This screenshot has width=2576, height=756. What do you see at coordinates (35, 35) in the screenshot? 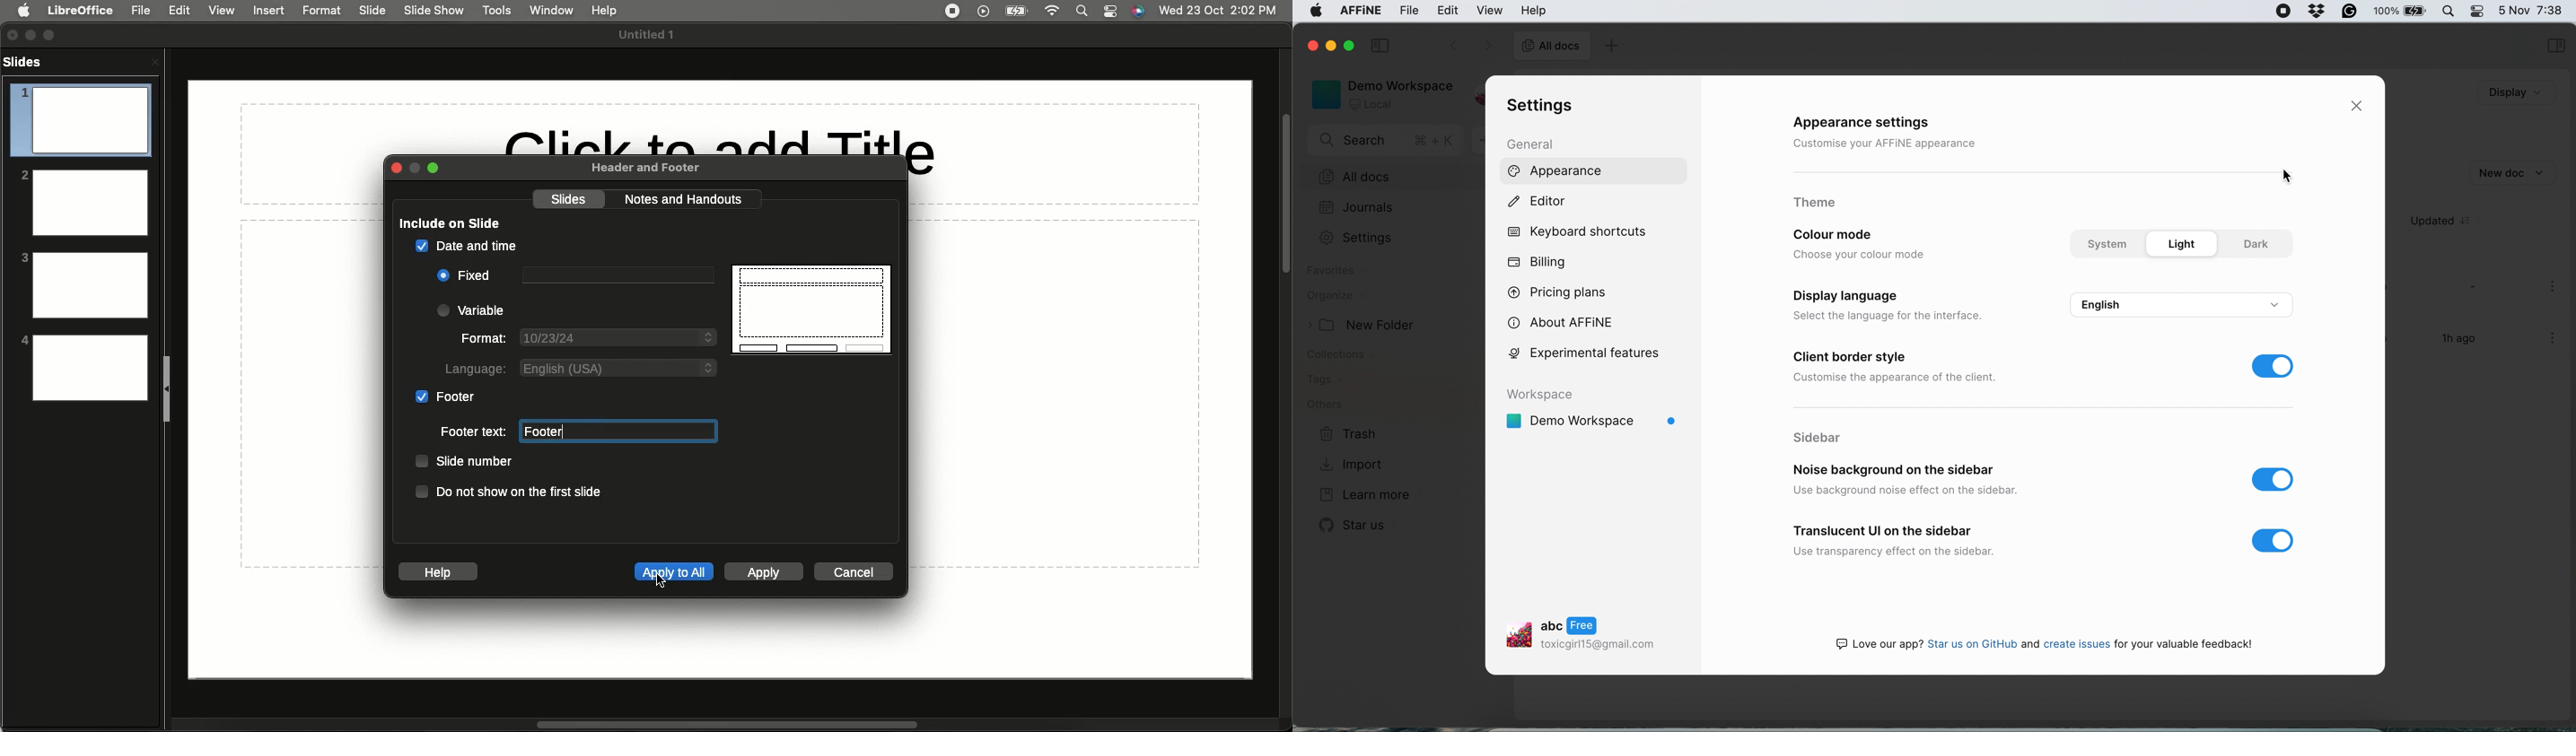
I see `Minimize` at bounding box center [35, 35].